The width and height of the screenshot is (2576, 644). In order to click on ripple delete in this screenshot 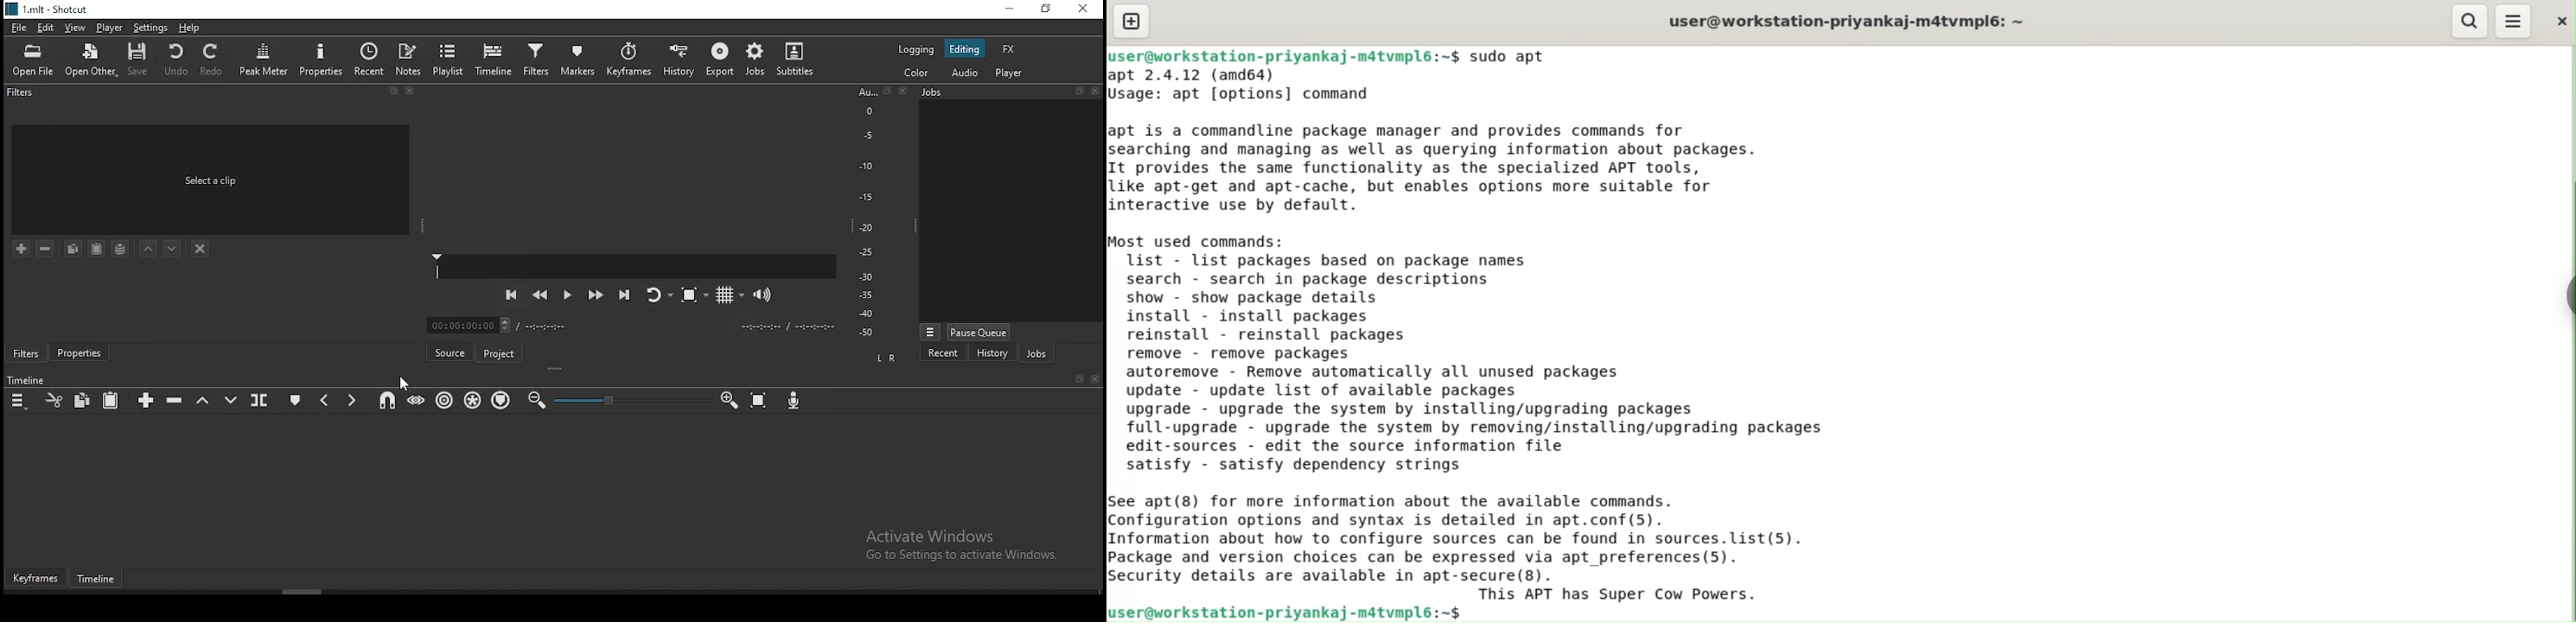, I will do `click(175, 402)`.